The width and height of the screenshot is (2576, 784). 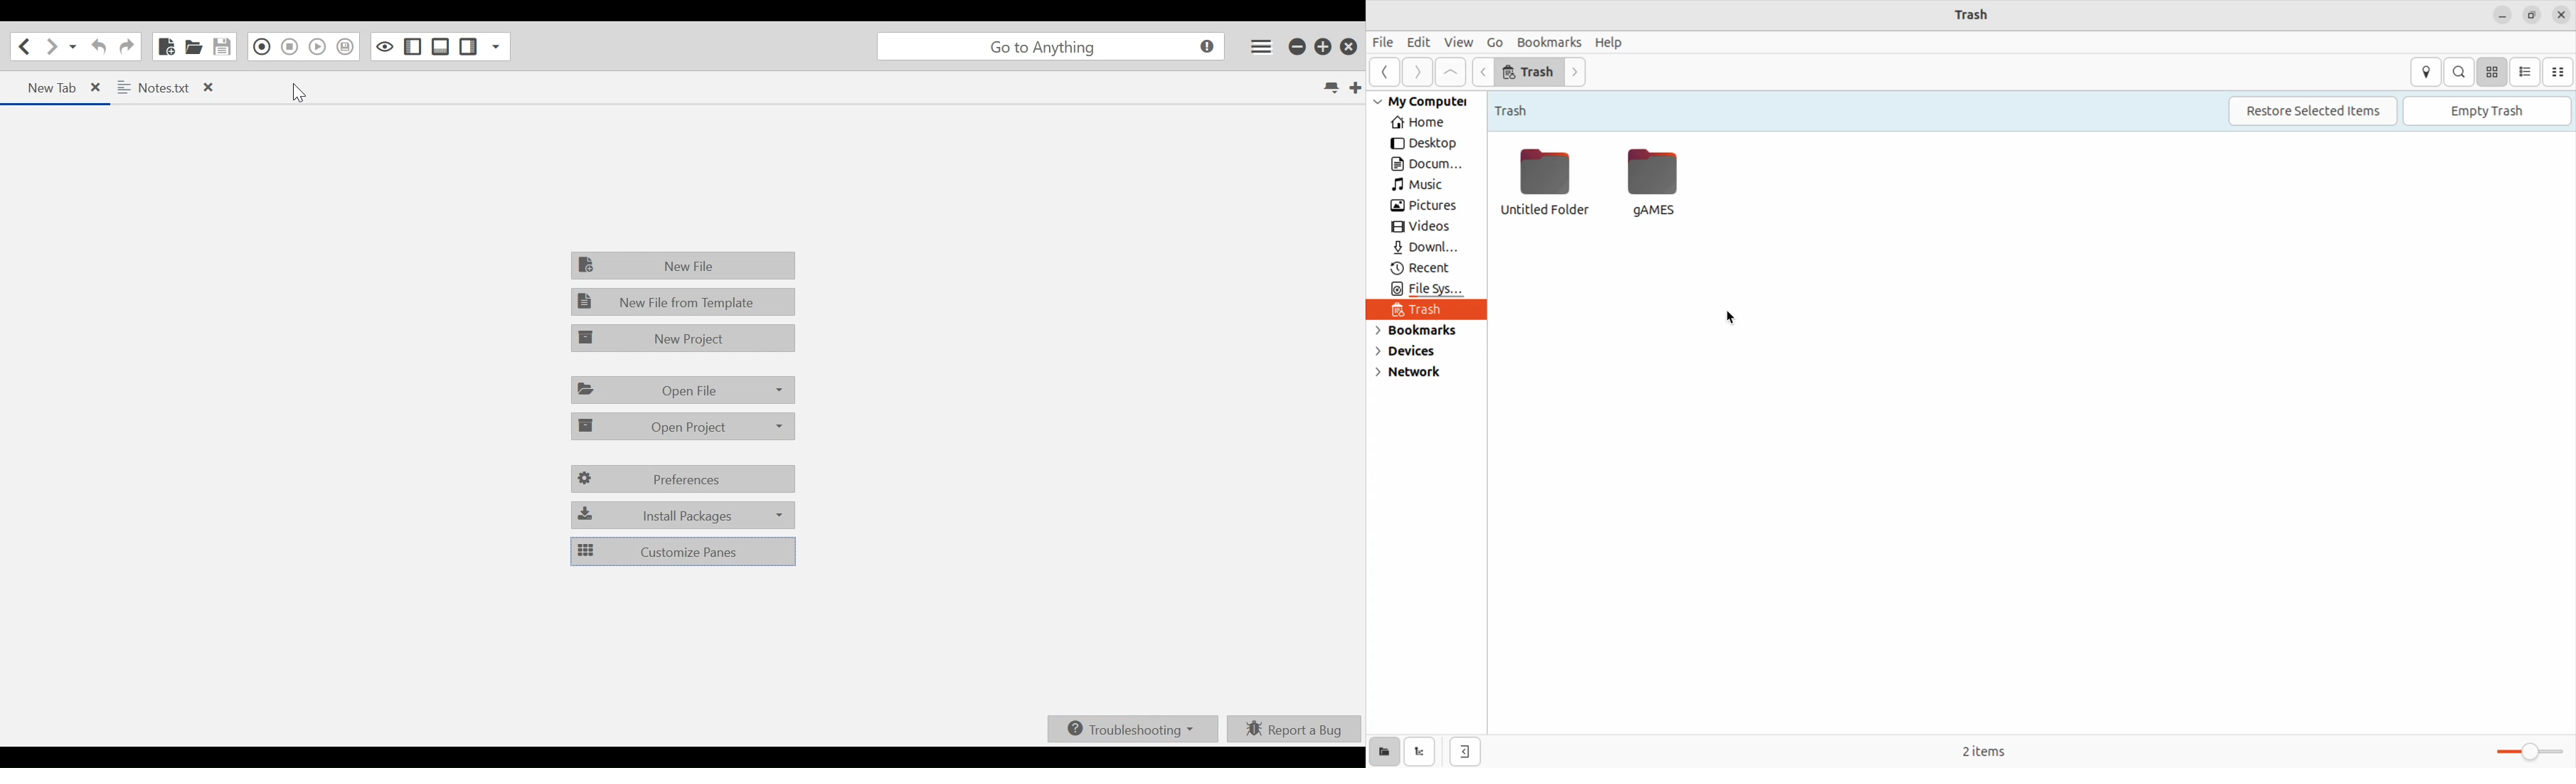 What do you see at coordinates (56, 88) in the screenshot?
I see `Current Tab` at bounding box center [56, 88].